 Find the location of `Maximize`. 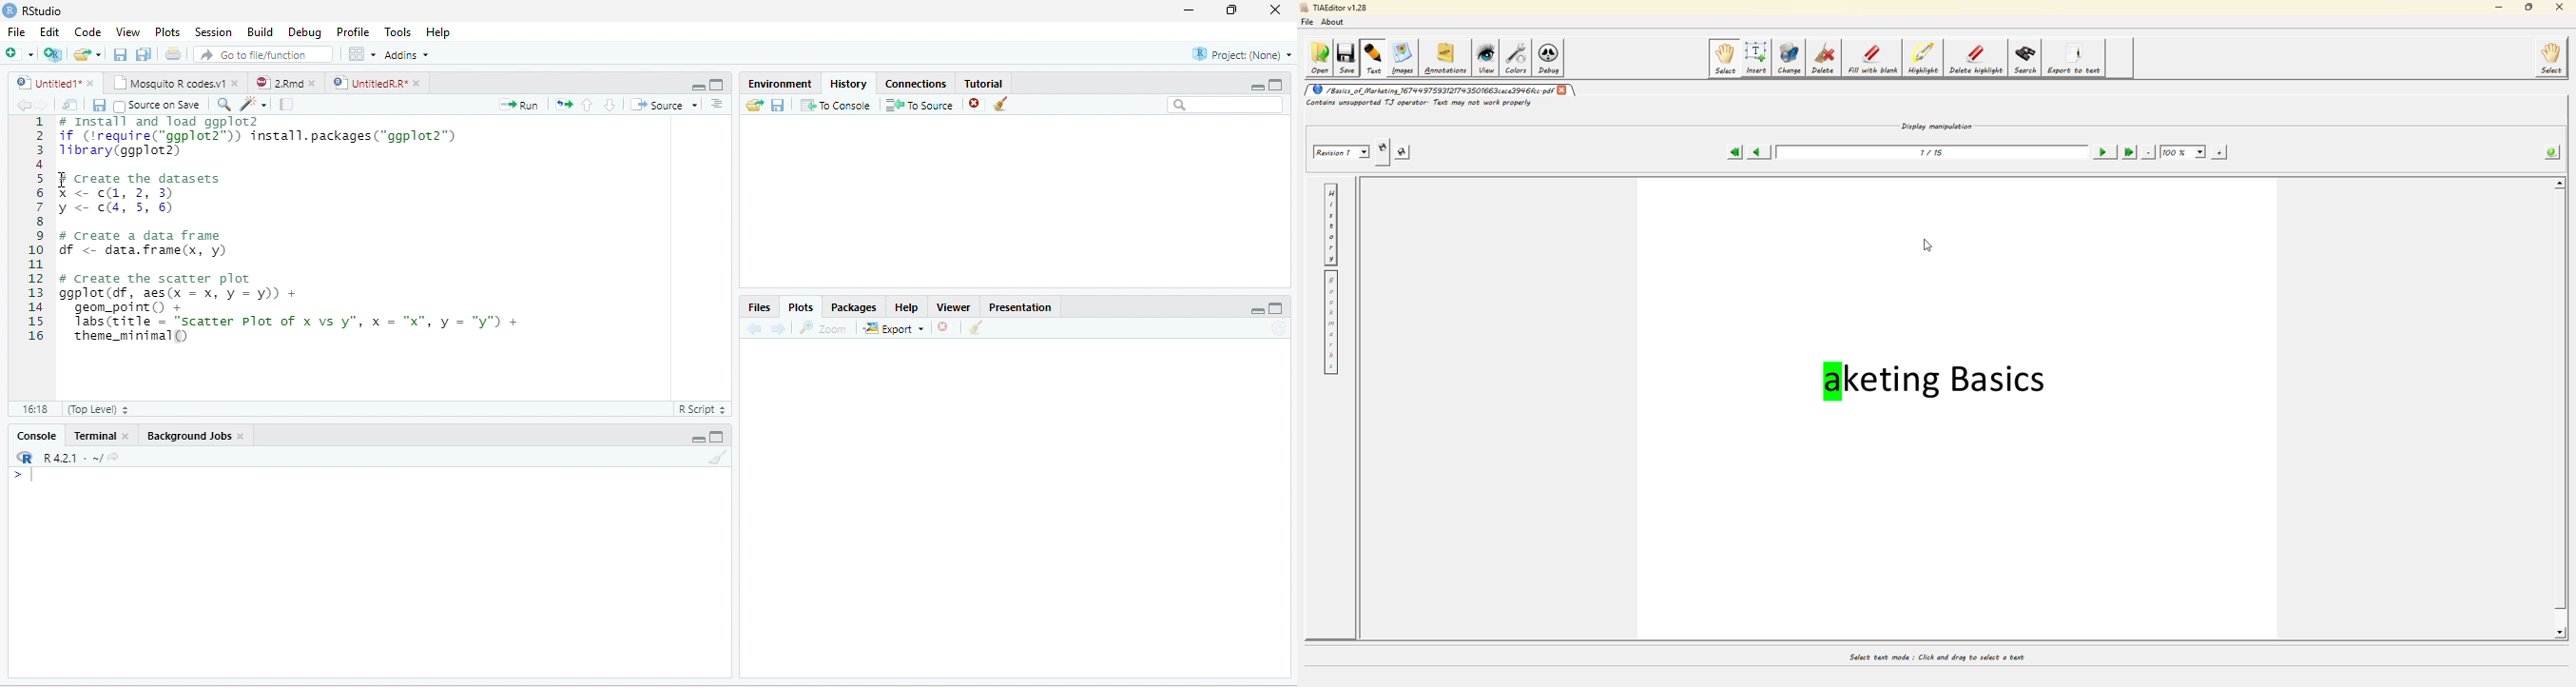

Maximize is located at coordinates (1277, 307).